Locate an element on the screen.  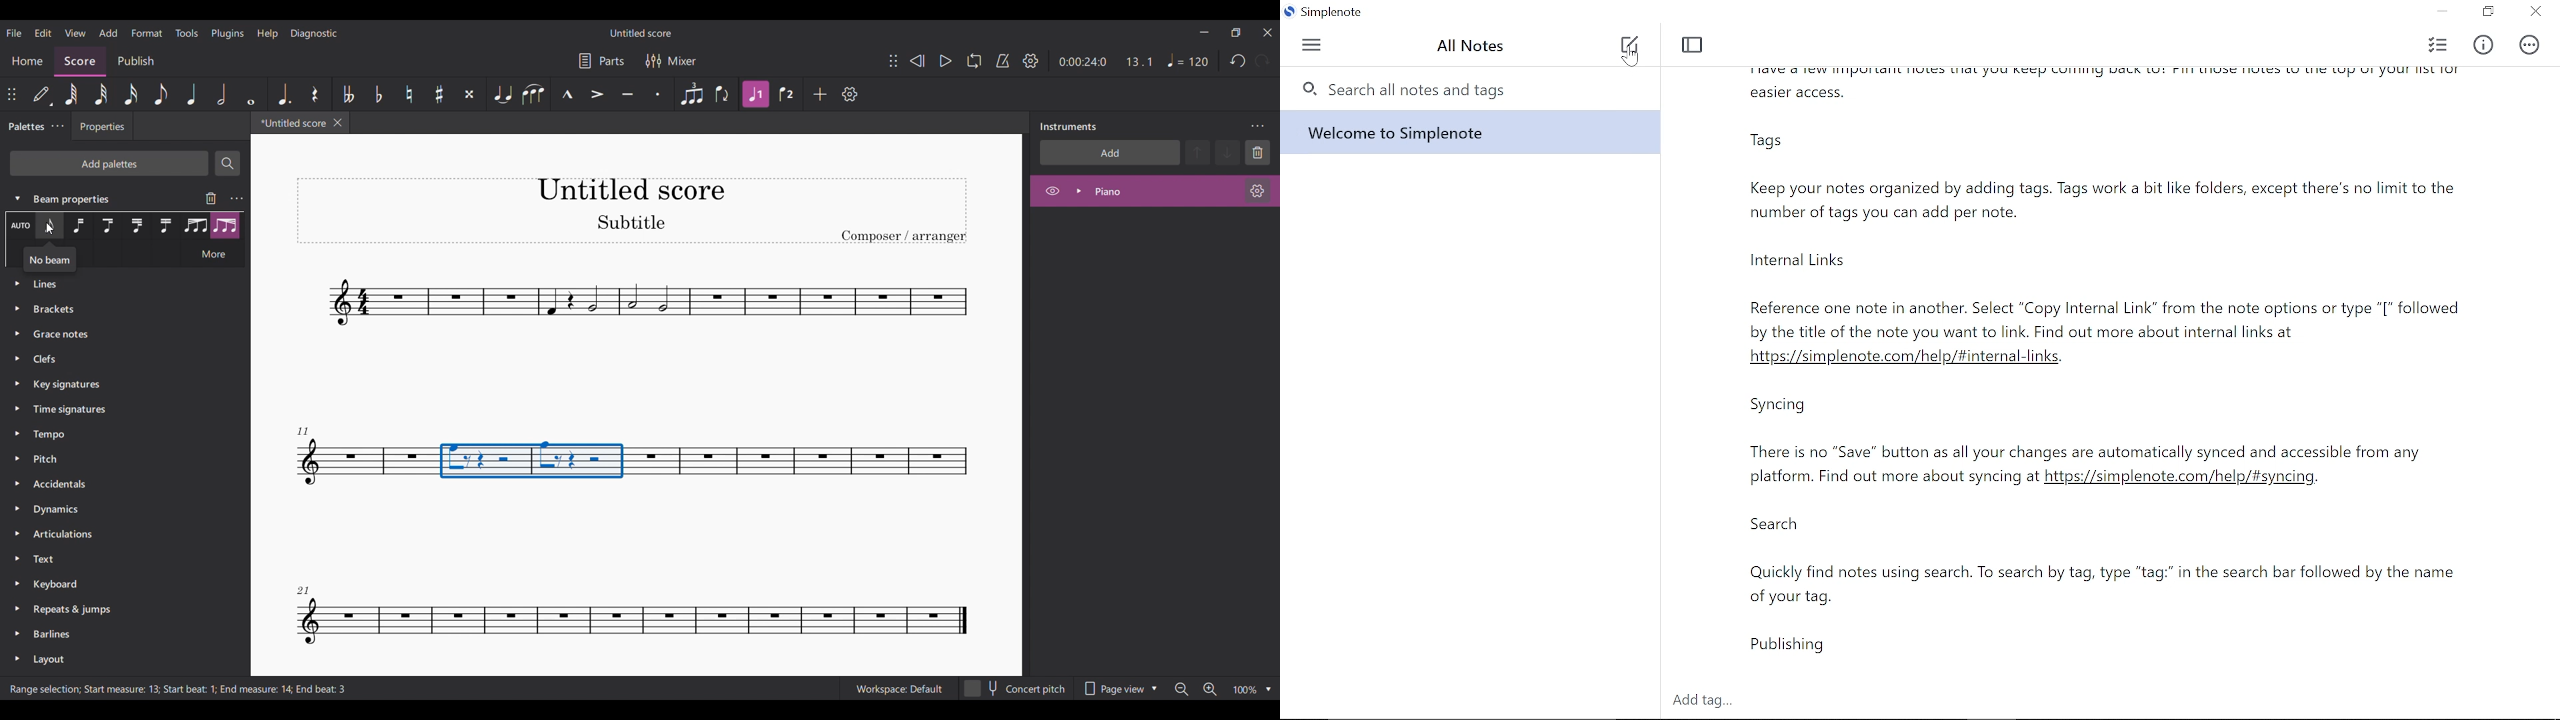
Piano is located at coordinates (1143, 191).